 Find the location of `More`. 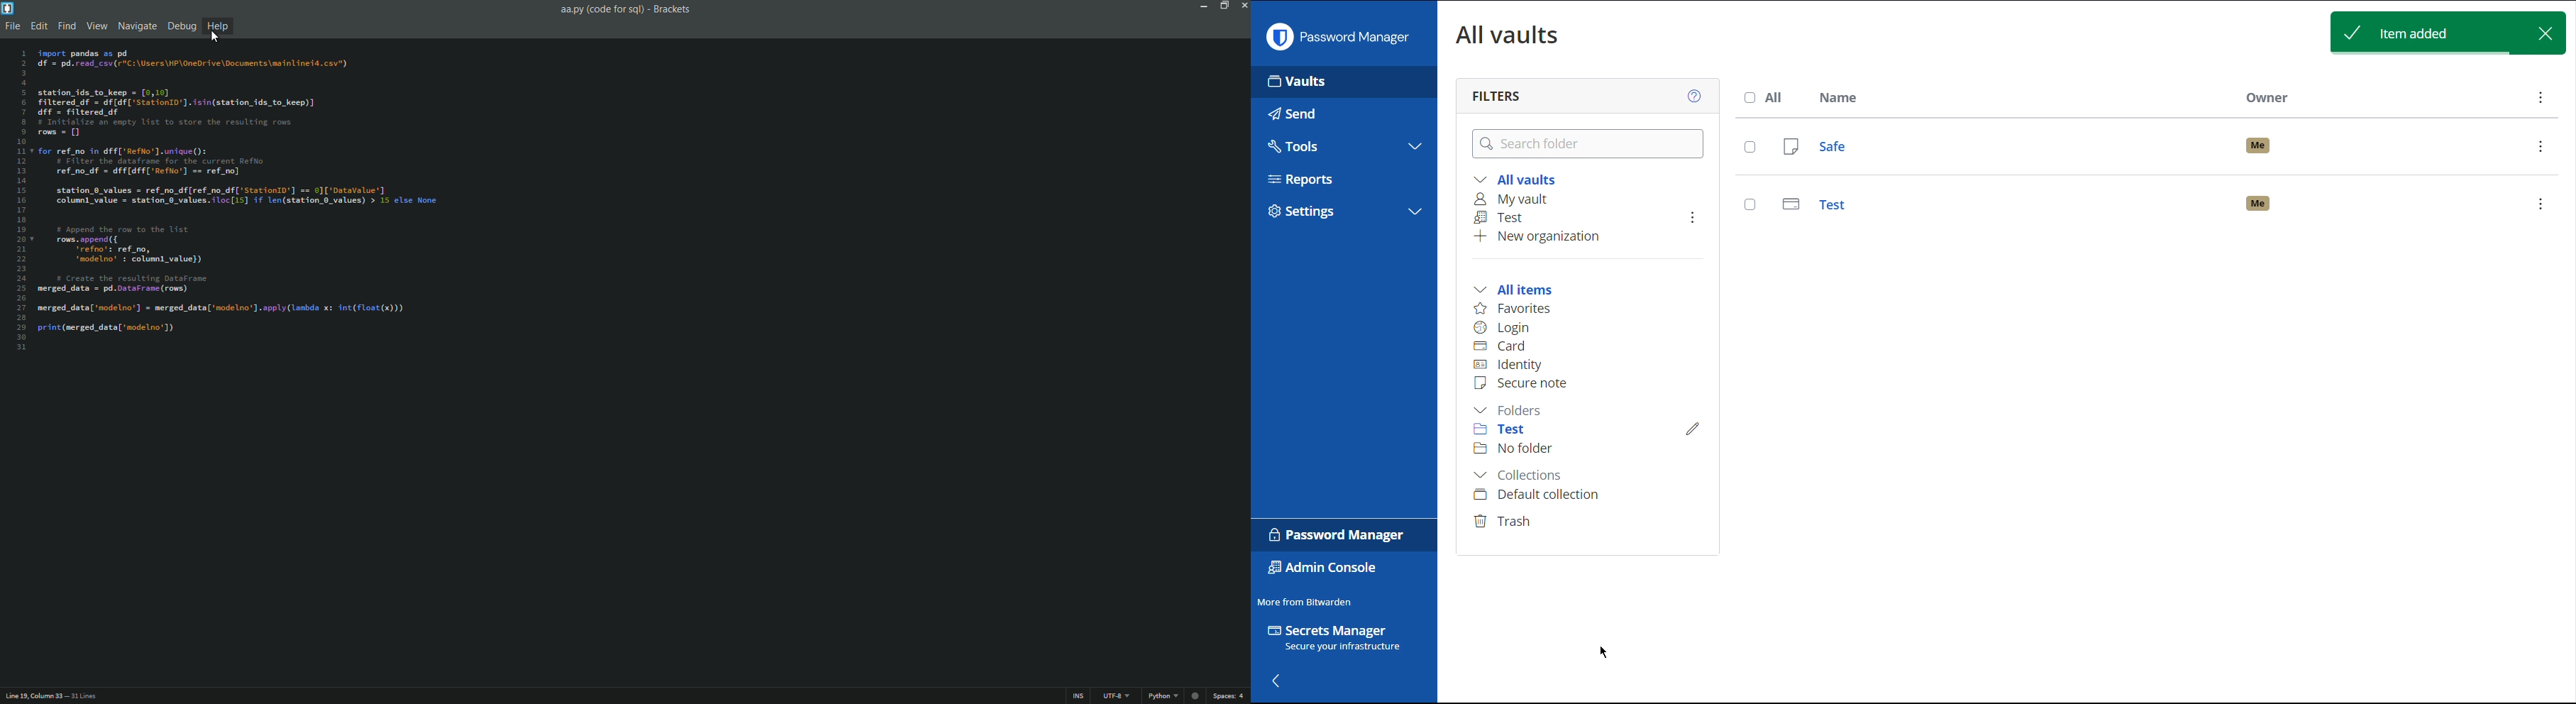

More is located at coordinates (2538, 97).